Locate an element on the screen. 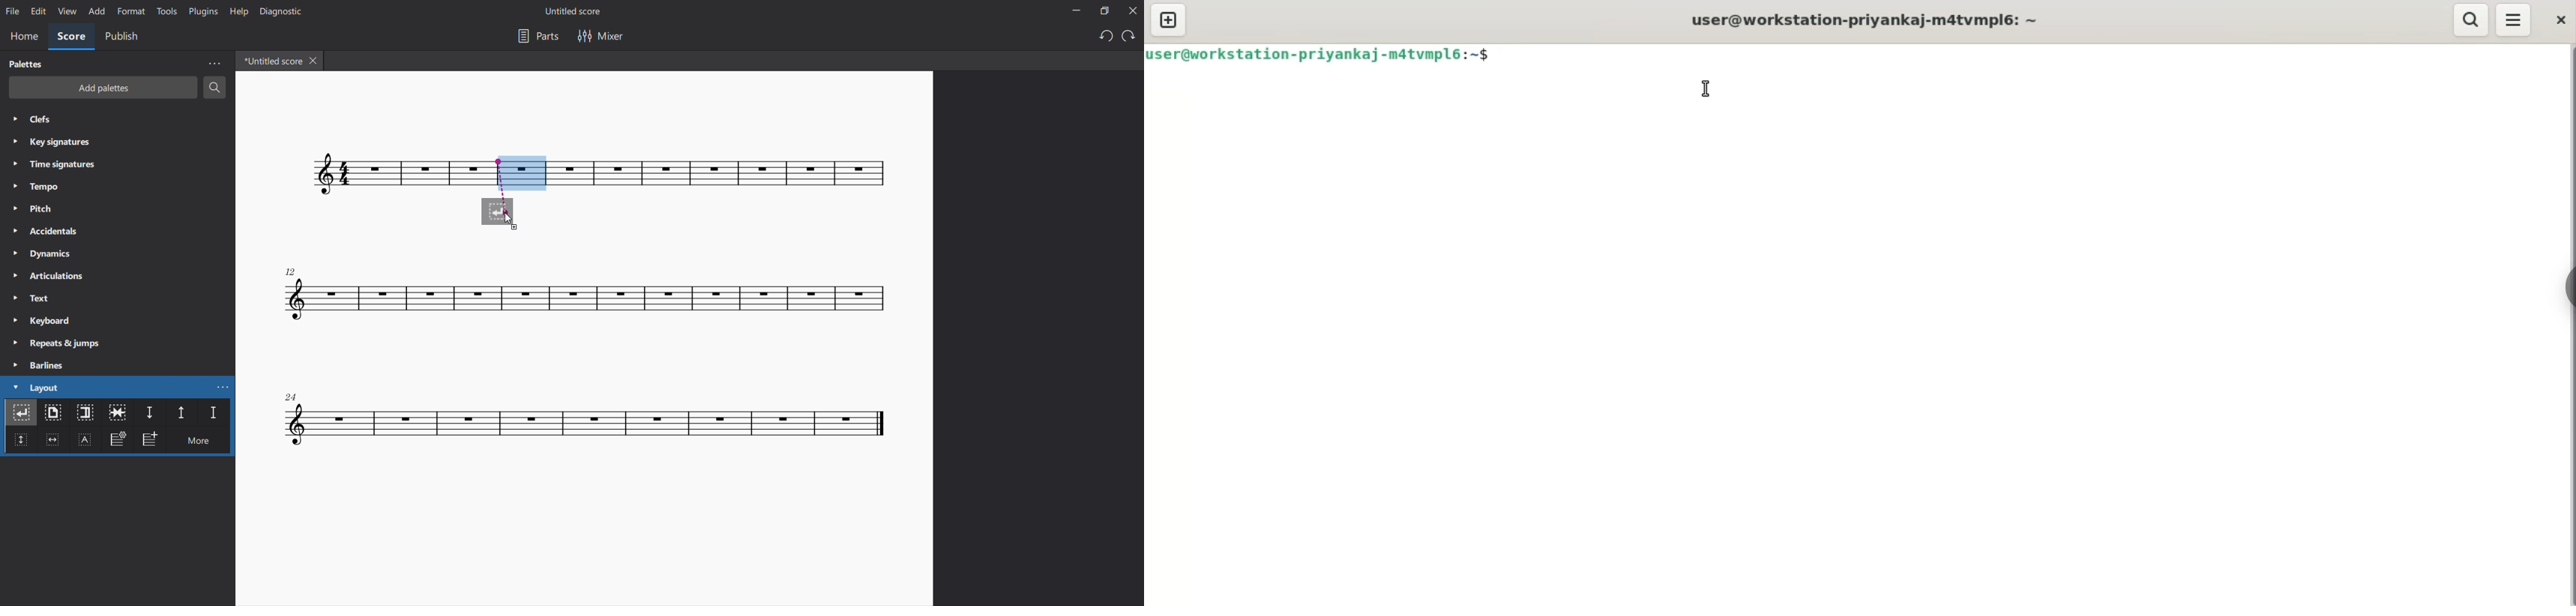 The image size is (2576, 616). tools is located at coordinates (165, 12).